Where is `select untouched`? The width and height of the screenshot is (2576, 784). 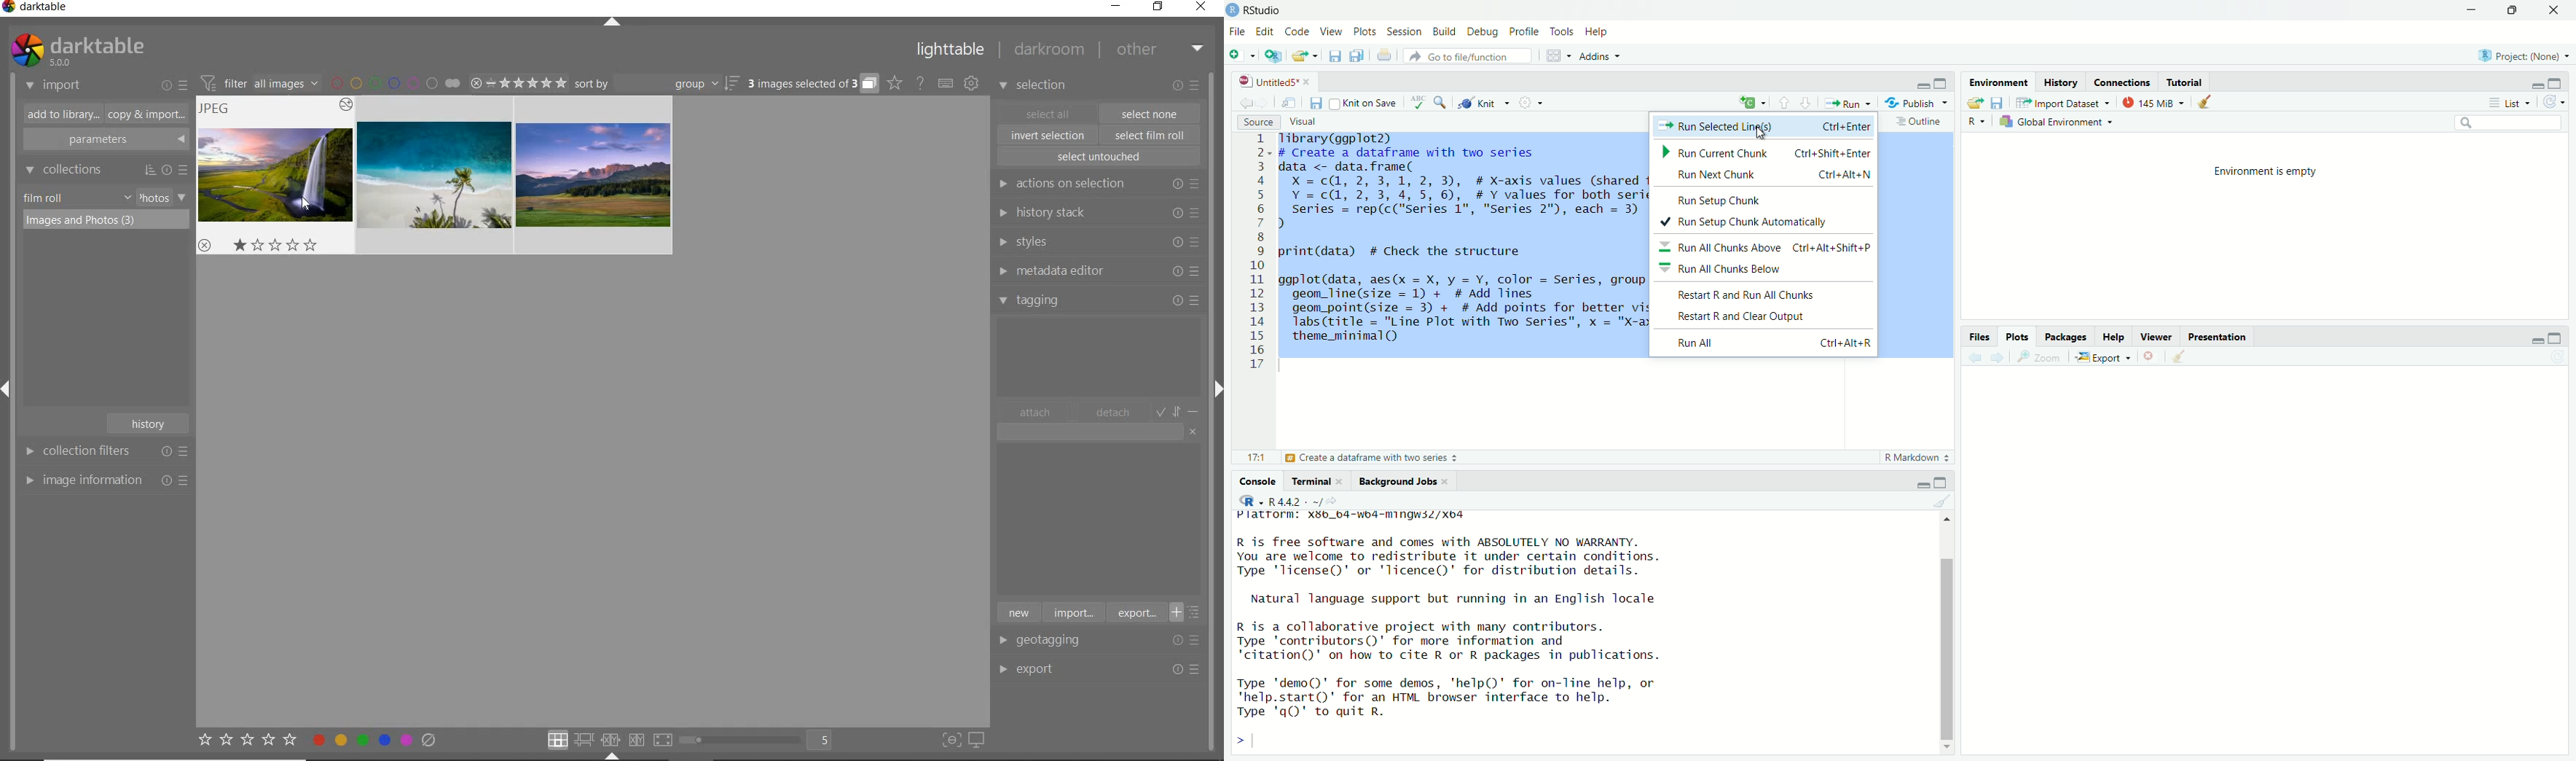
select untouched is located at coordinates (1098, 157).